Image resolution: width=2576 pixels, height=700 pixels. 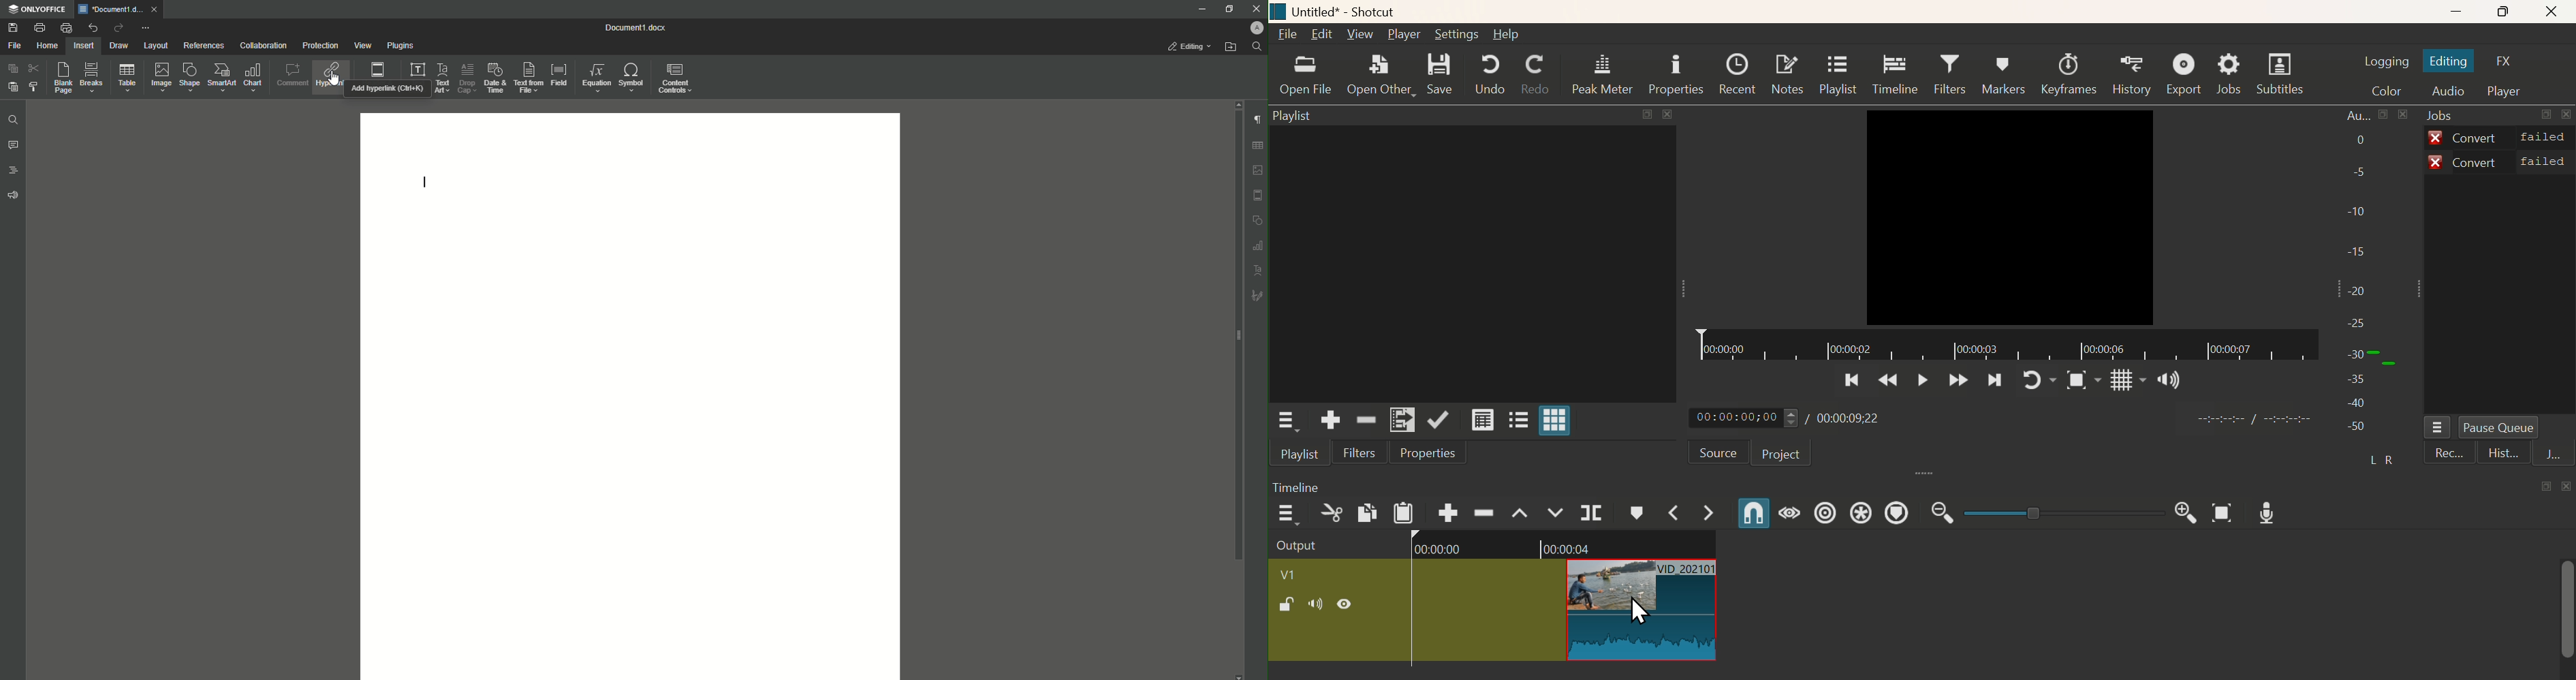 I want to click on Audio, so click(x=2449, y=91).